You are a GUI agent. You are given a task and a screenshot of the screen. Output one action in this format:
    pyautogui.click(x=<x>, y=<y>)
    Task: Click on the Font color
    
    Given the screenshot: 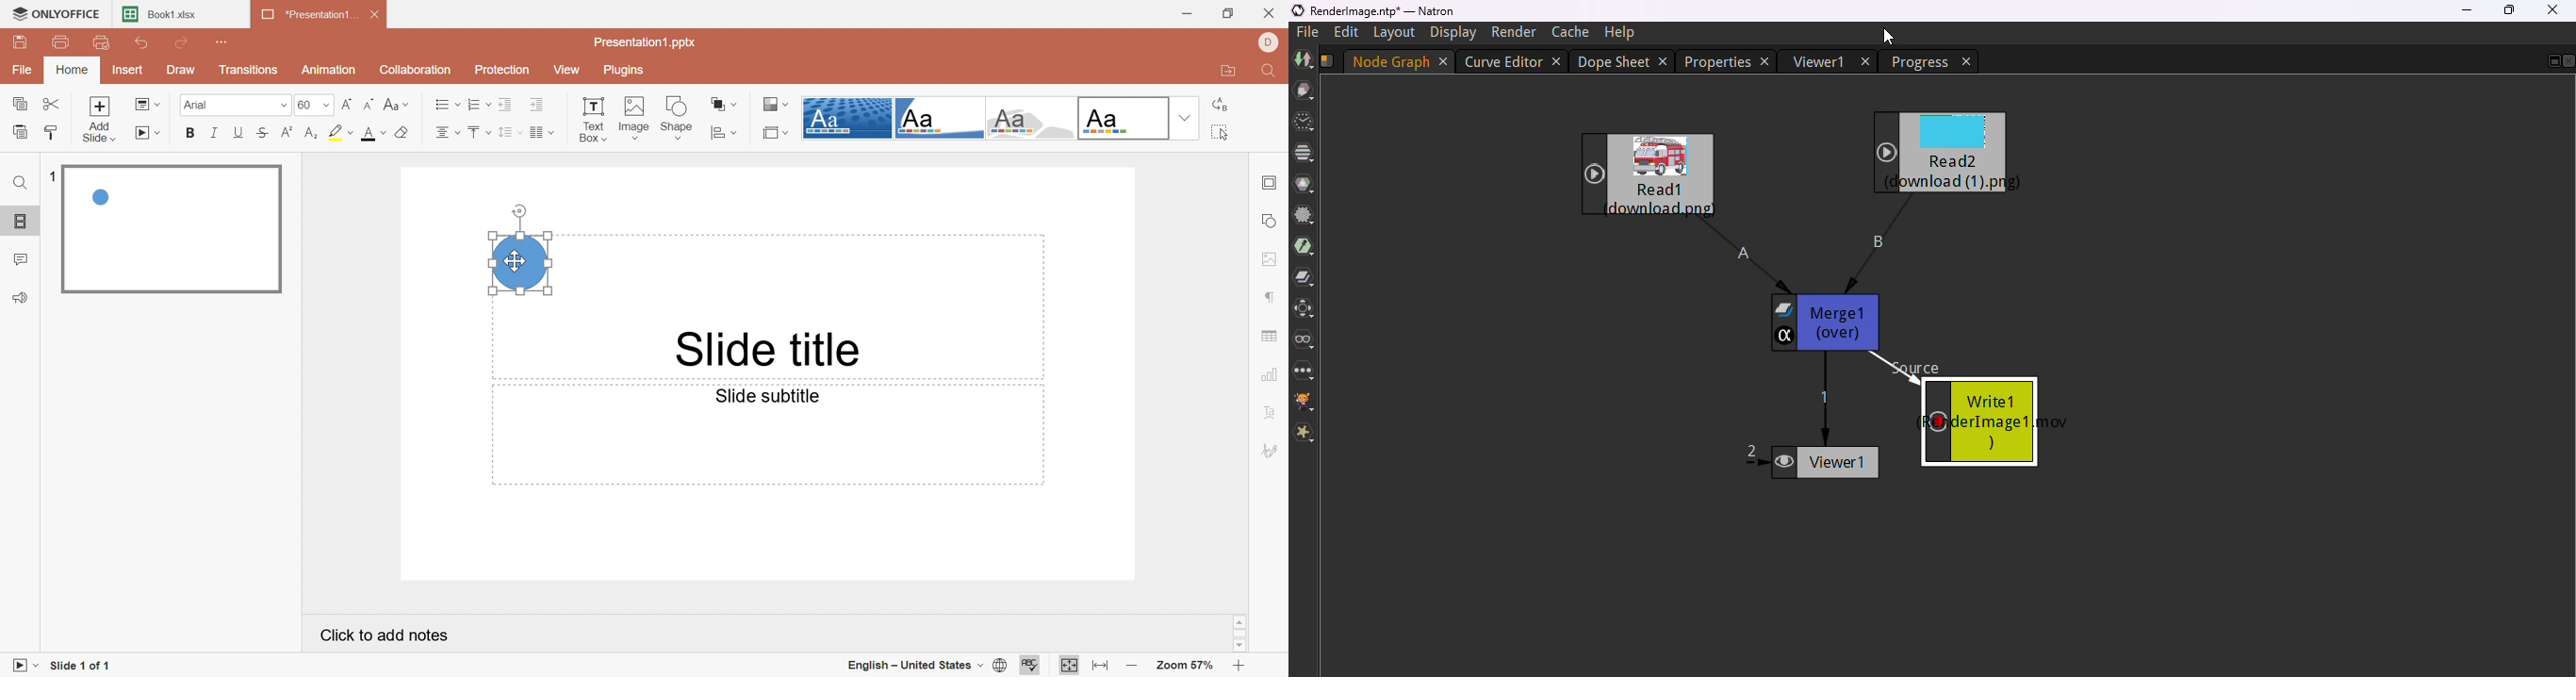 What is the action you would take?
    pyautogui.click(x=371, y=132)
    